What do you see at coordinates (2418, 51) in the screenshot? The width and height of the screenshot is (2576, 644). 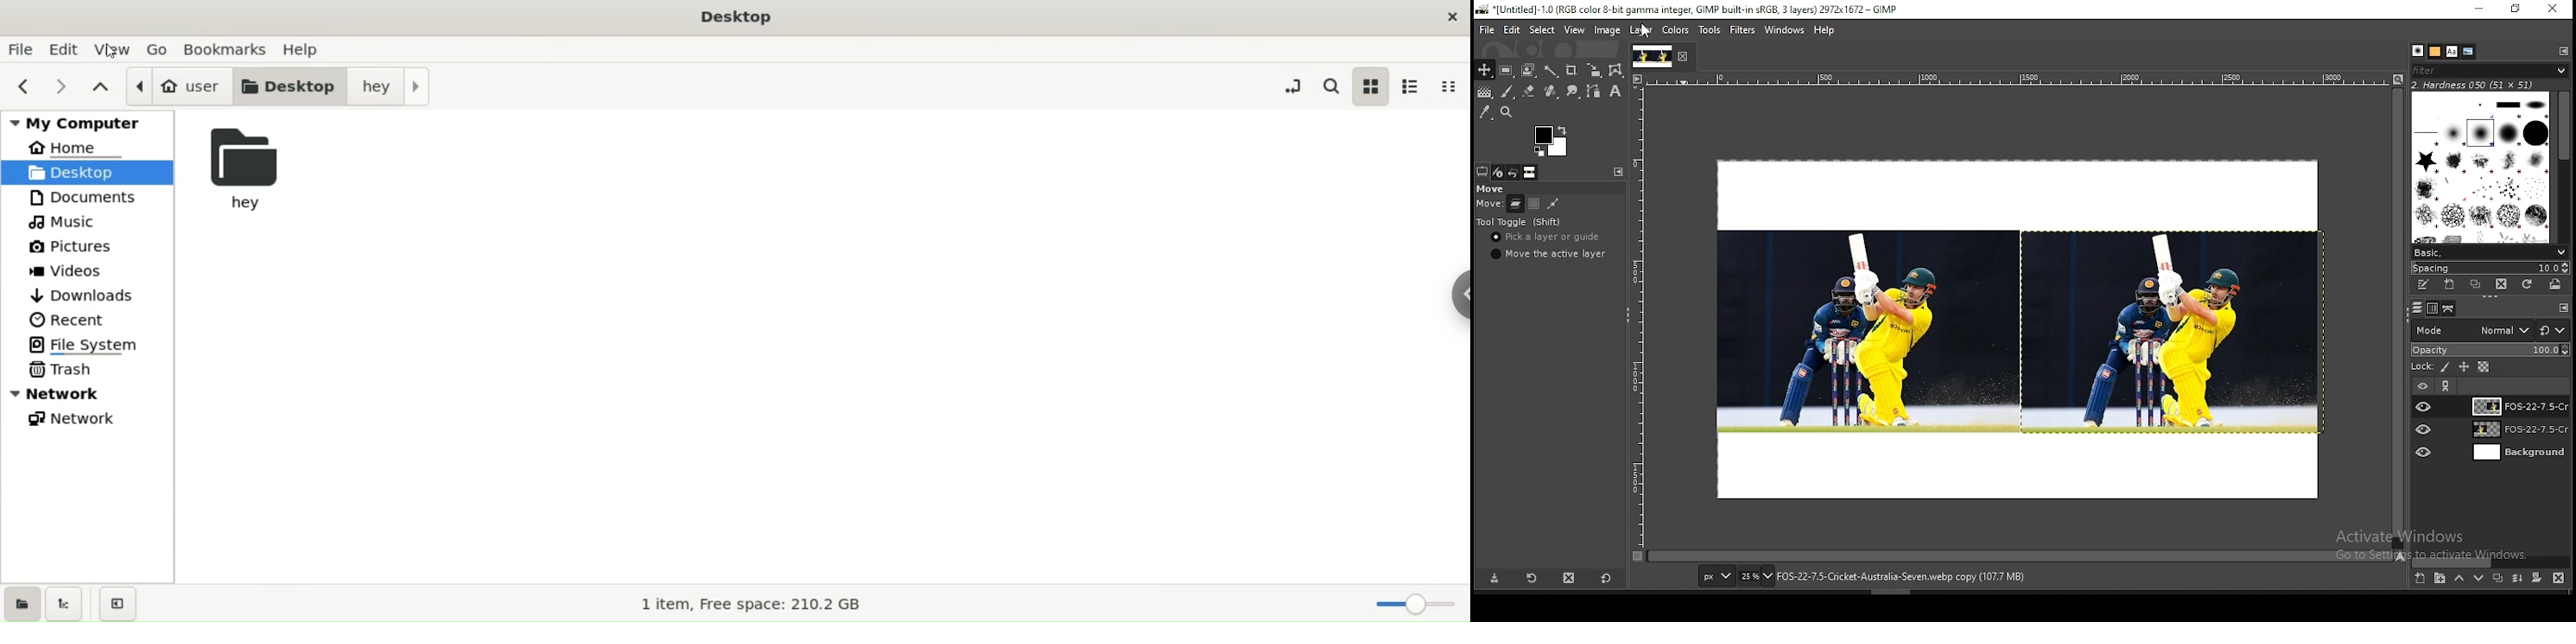 I see `brushes` at bounding box center [2418, 51].